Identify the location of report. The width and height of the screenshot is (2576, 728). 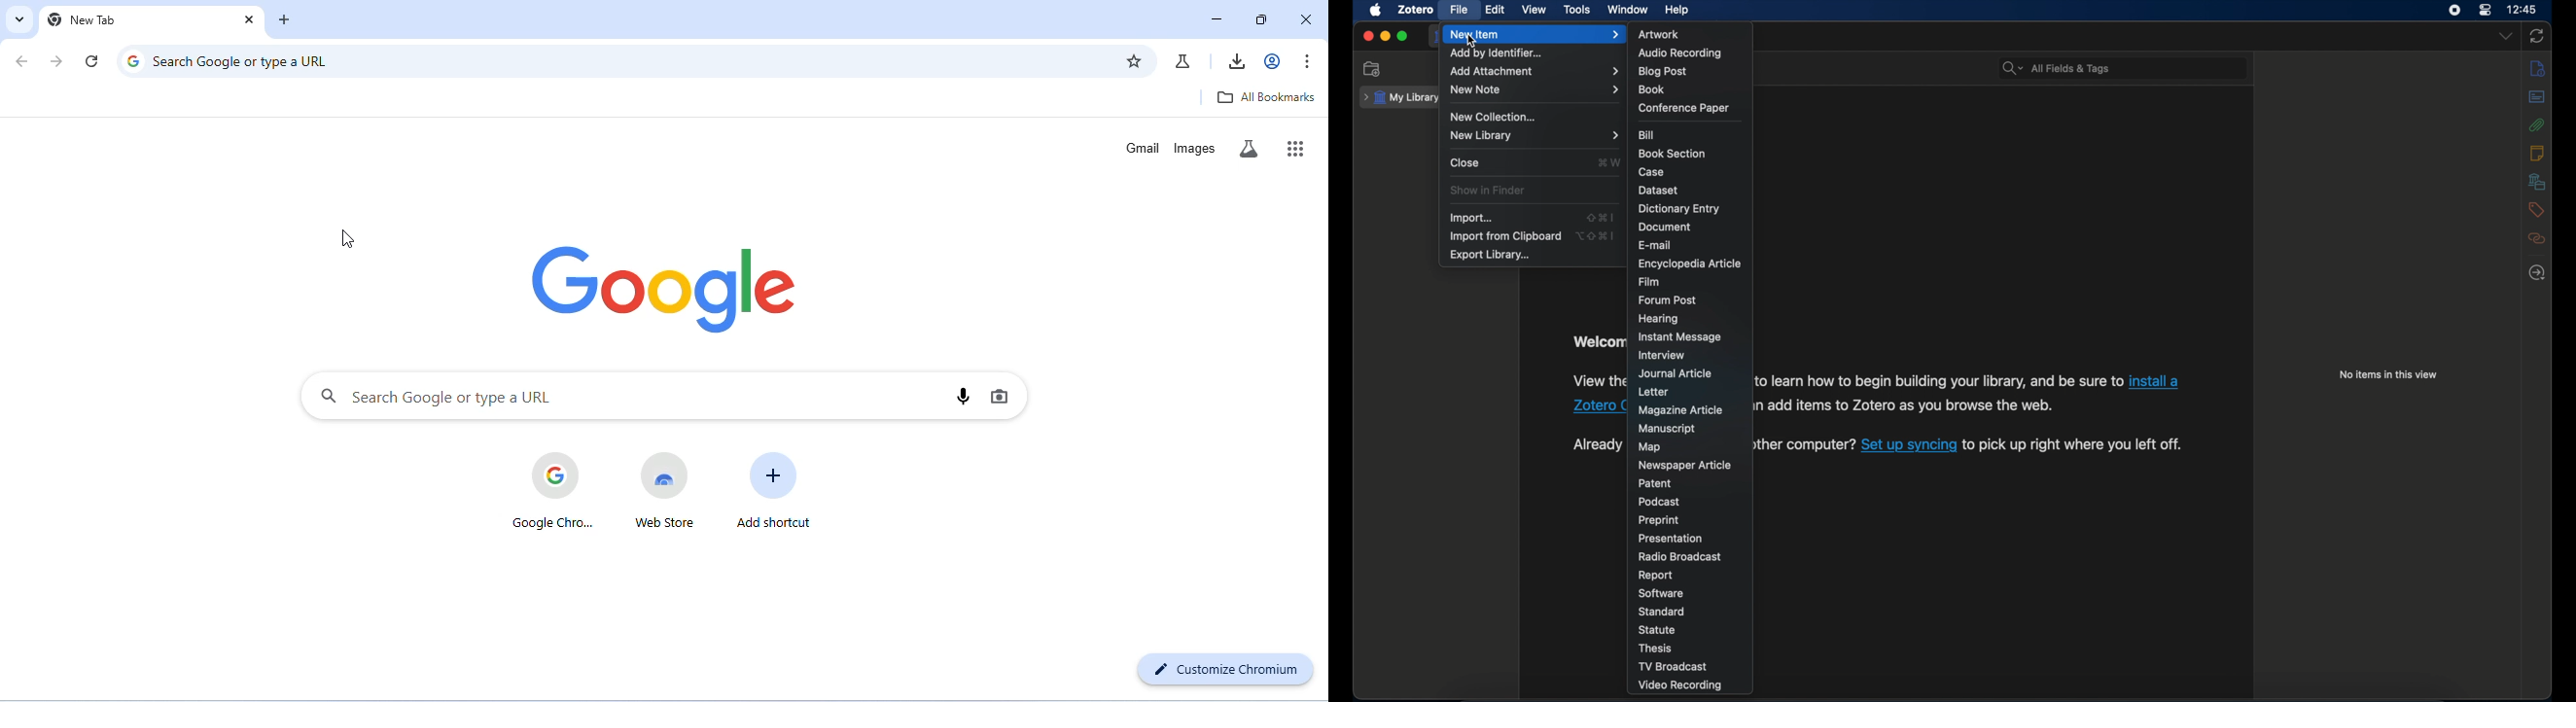
(1657, 575).